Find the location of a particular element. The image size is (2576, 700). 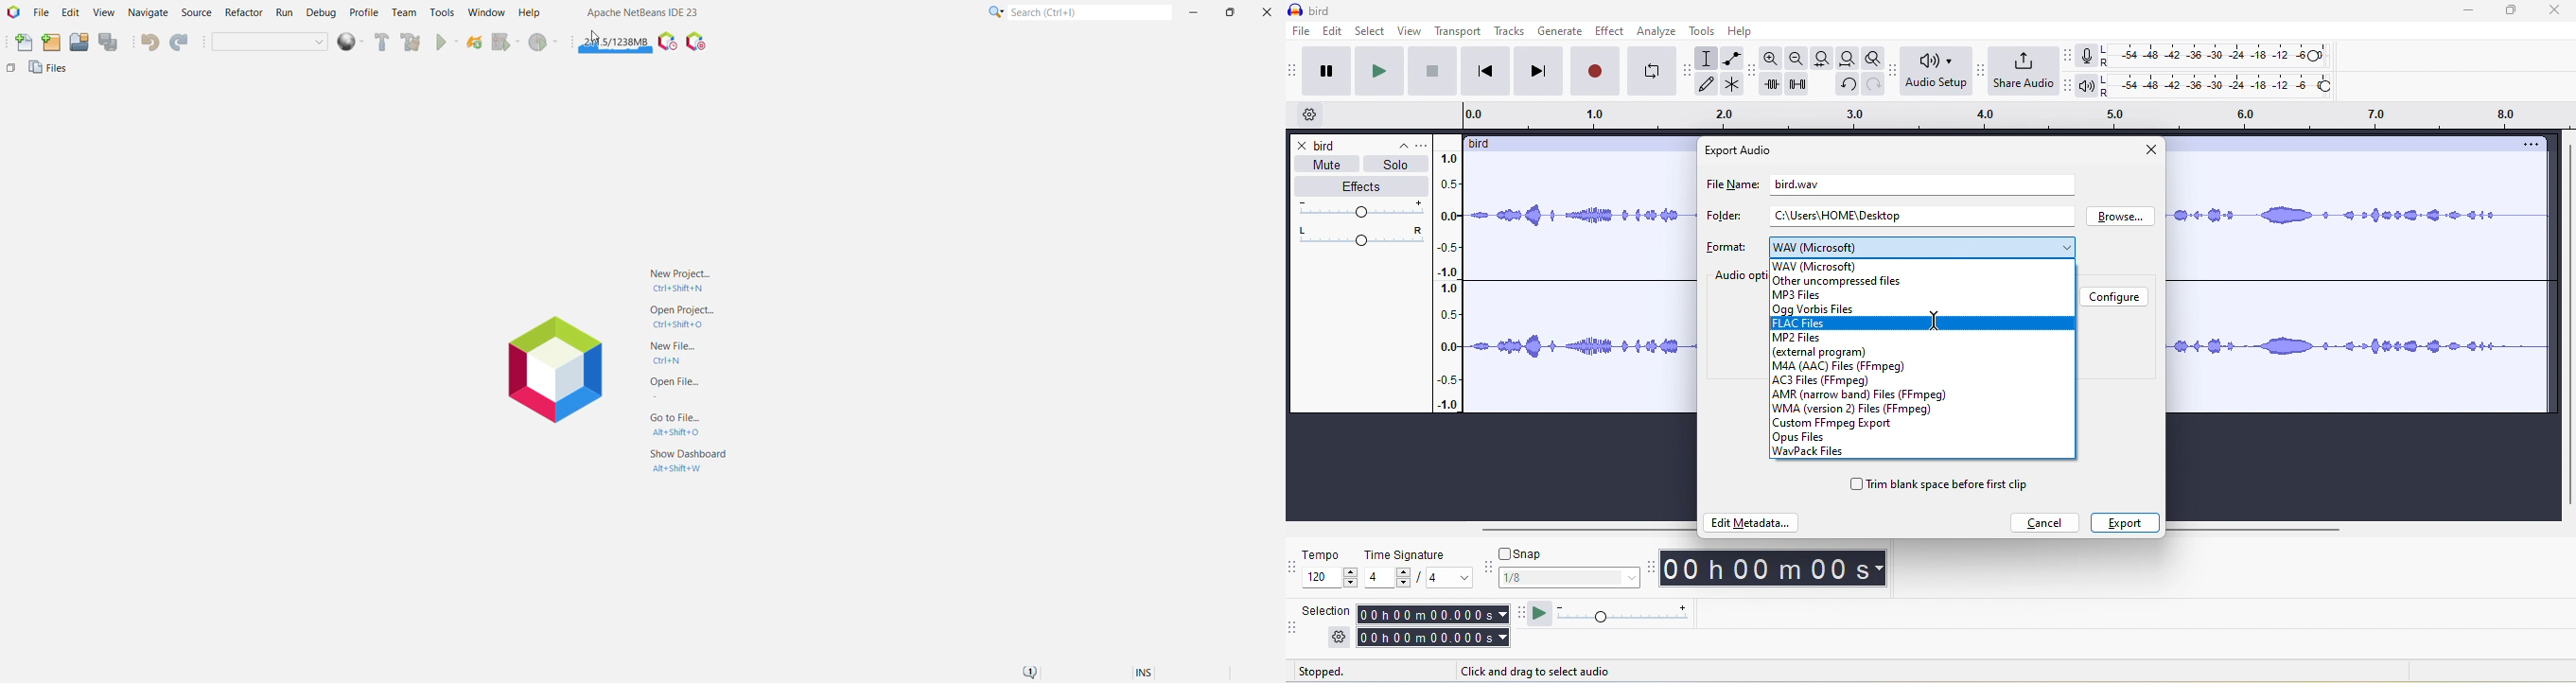

horizontal scroll bar is located at coordinates (2263, 529).